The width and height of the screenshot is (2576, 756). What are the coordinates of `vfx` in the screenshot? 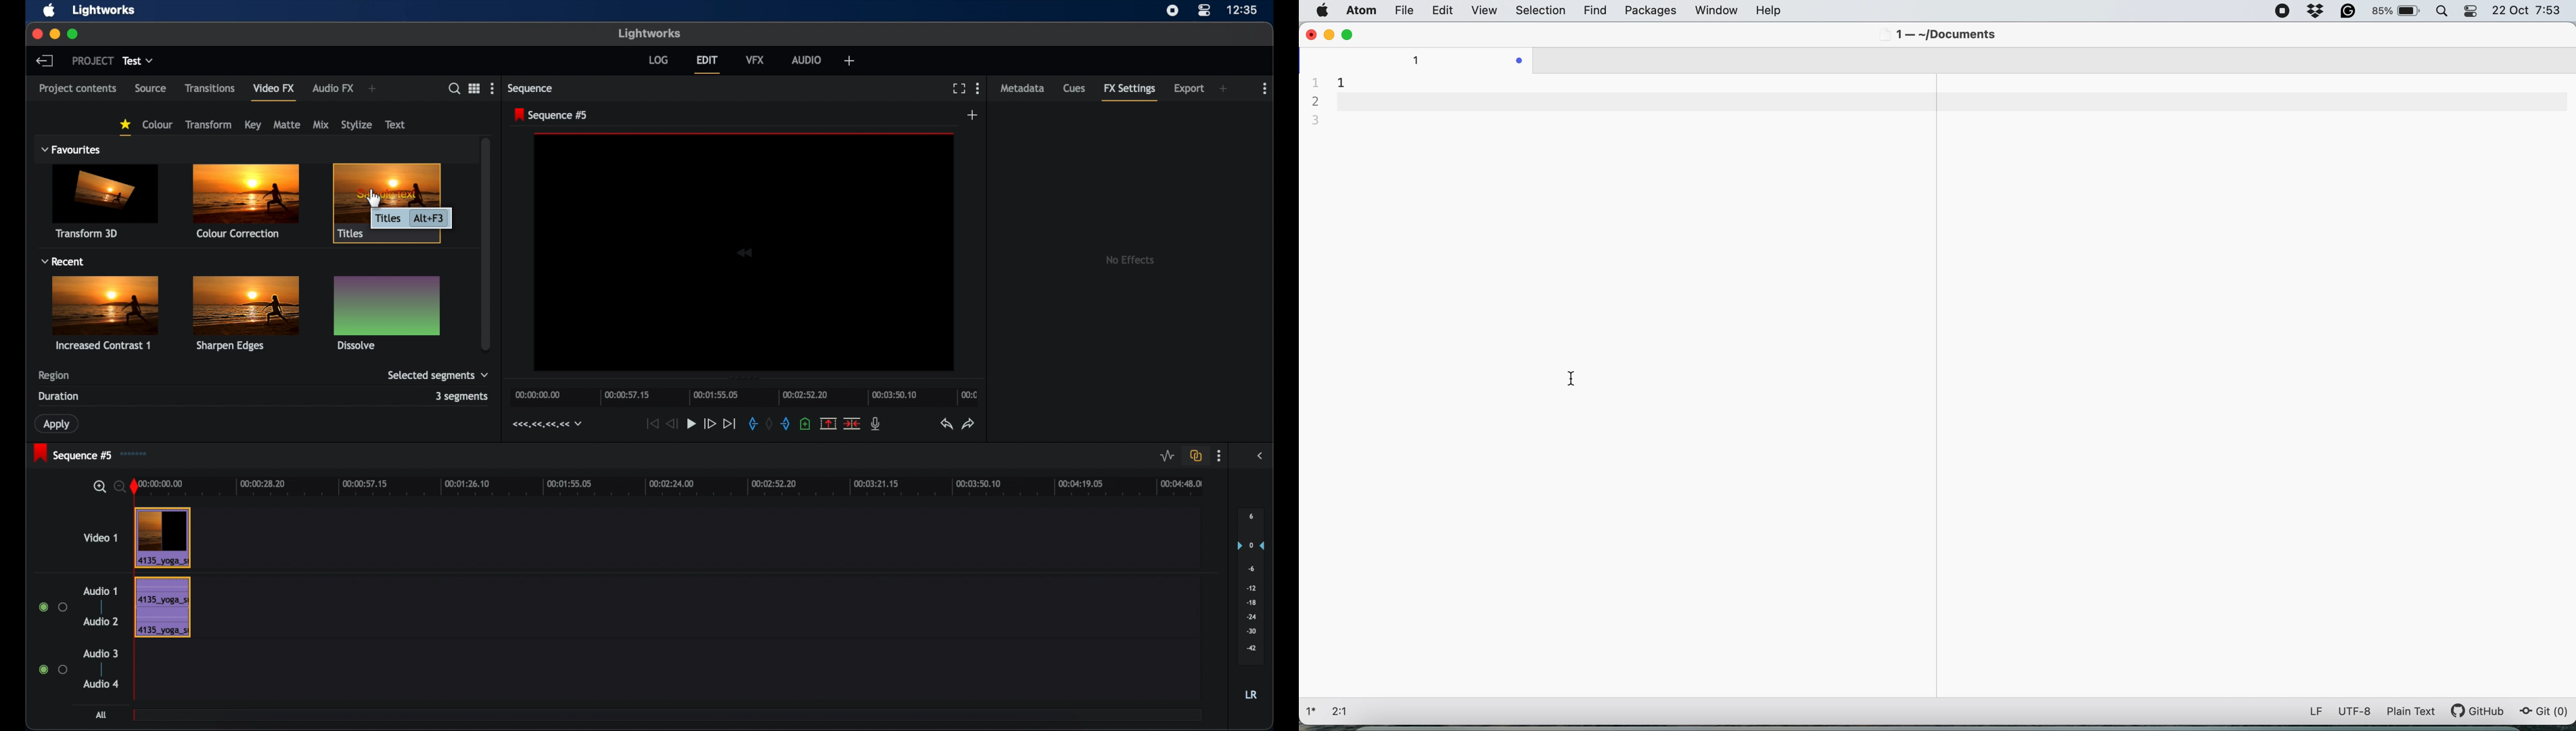 It's located at (756, 60).